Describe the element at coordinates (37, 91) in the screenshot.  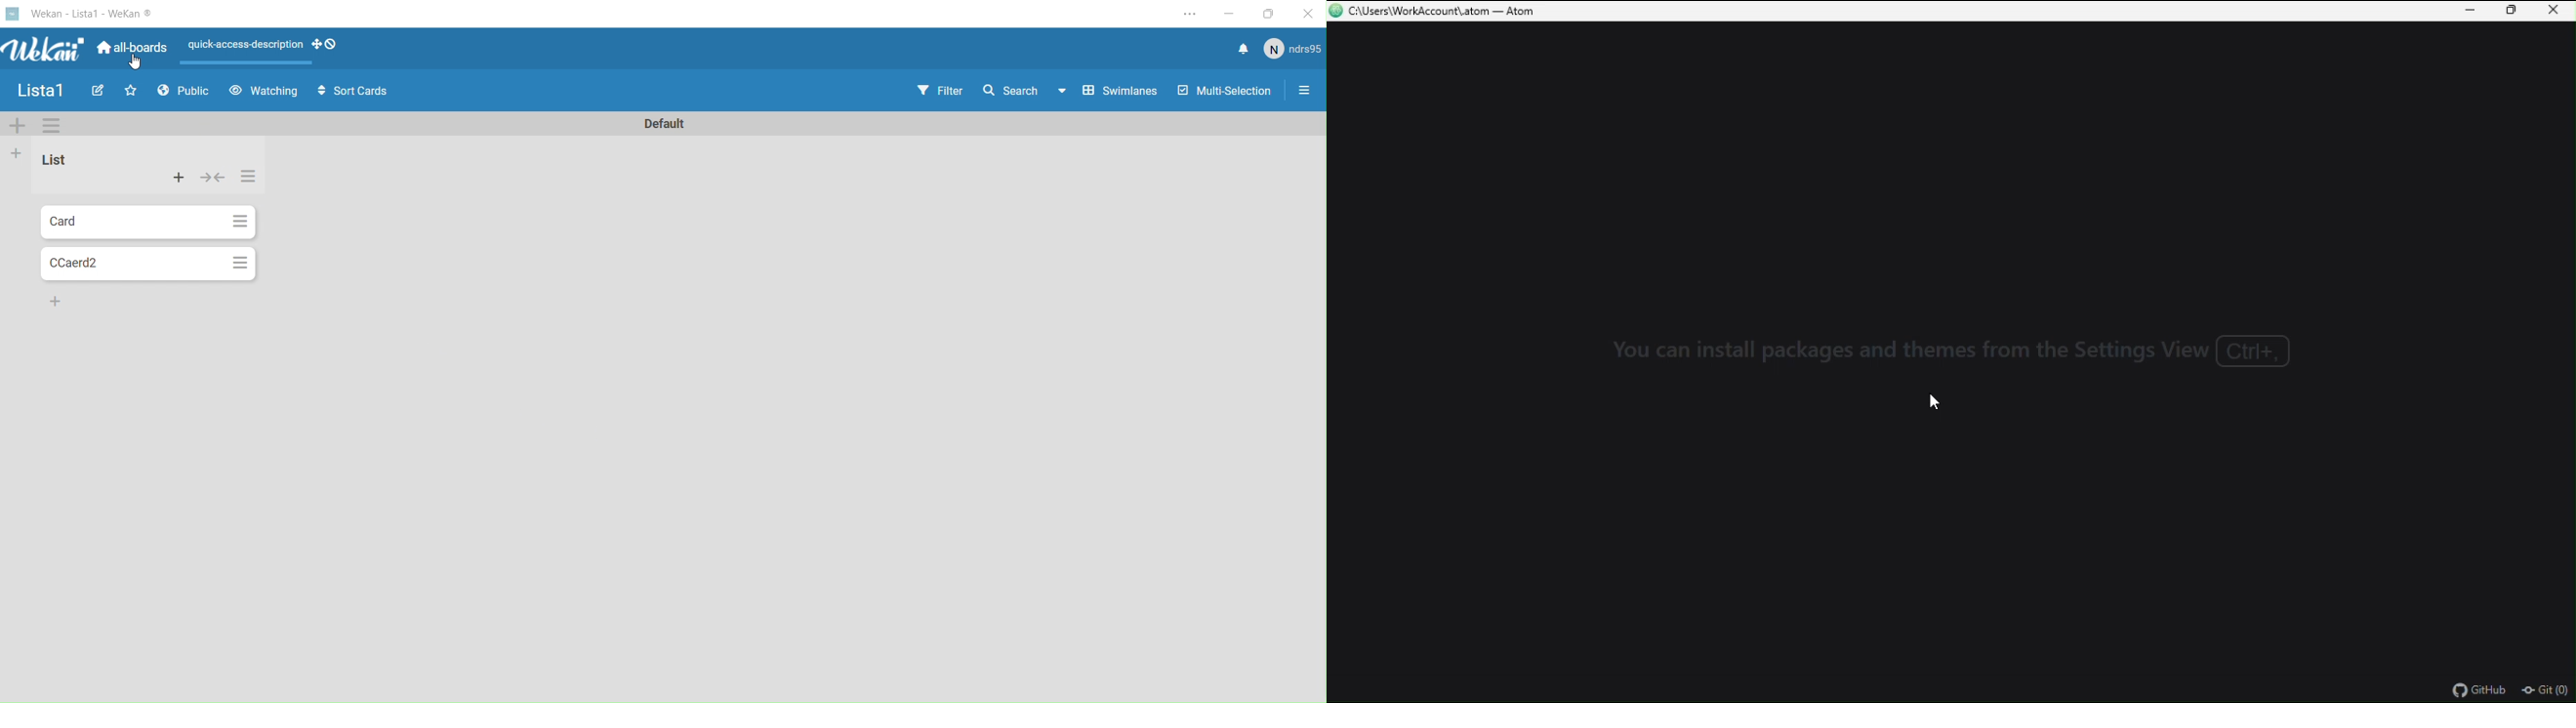
I see `Name` at that location.